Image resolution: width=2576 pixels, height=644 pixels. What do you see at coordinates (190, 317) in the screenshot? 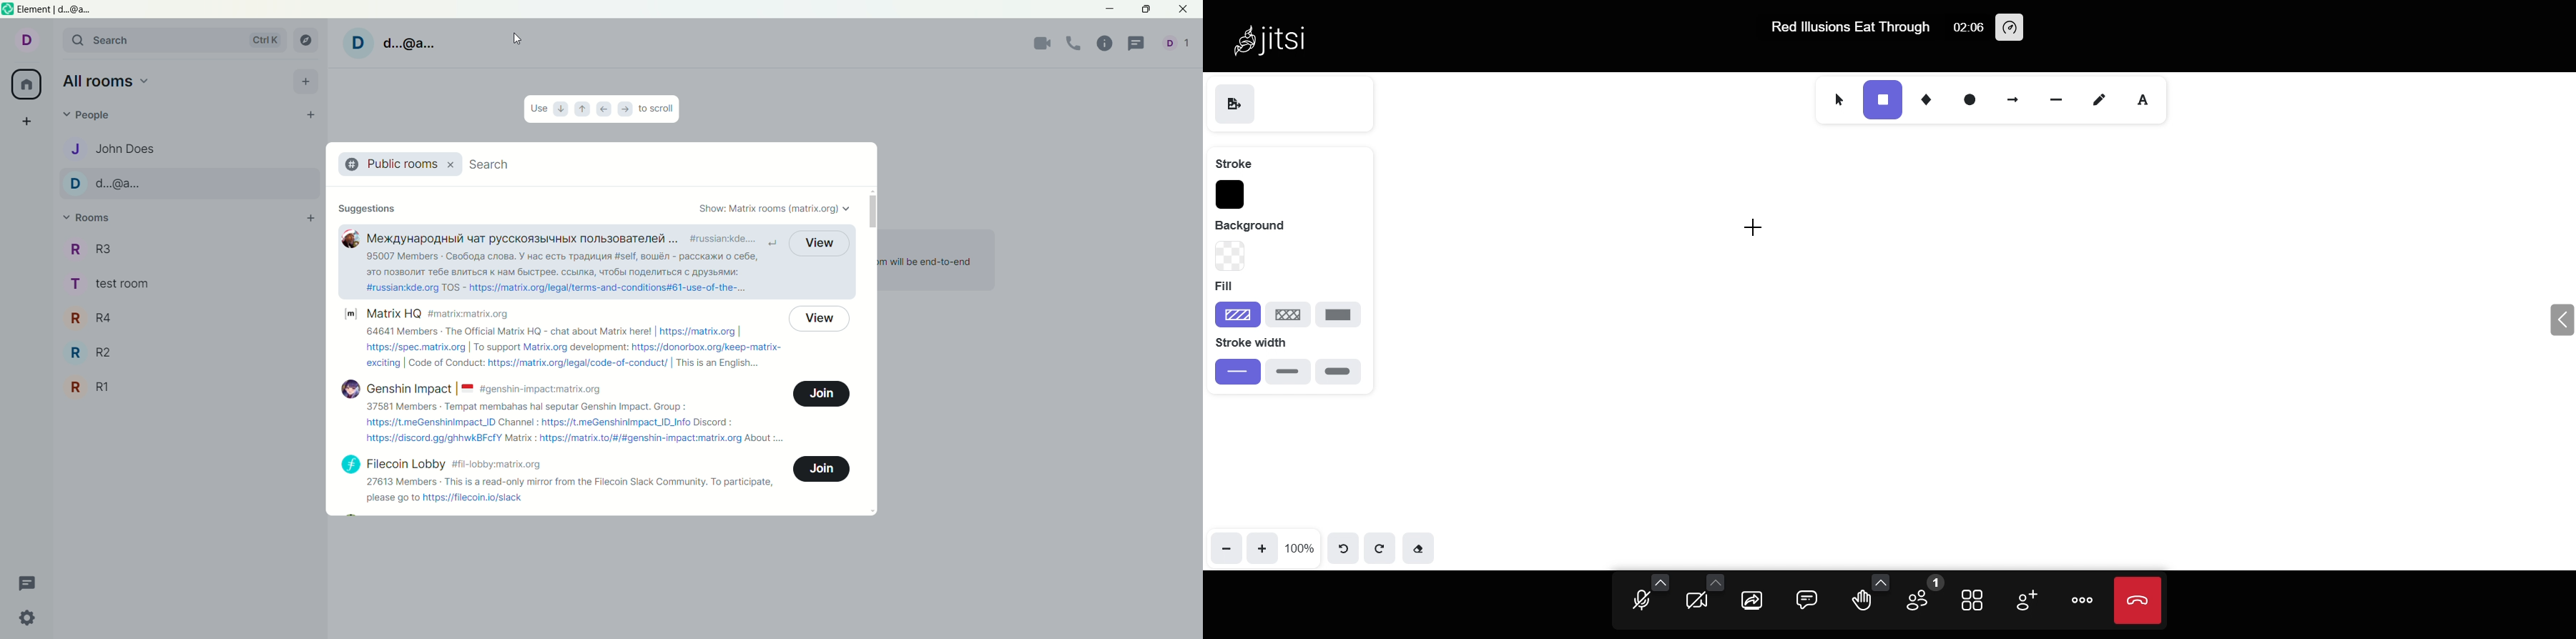
I see `R4` at bounding box center [190, 317].